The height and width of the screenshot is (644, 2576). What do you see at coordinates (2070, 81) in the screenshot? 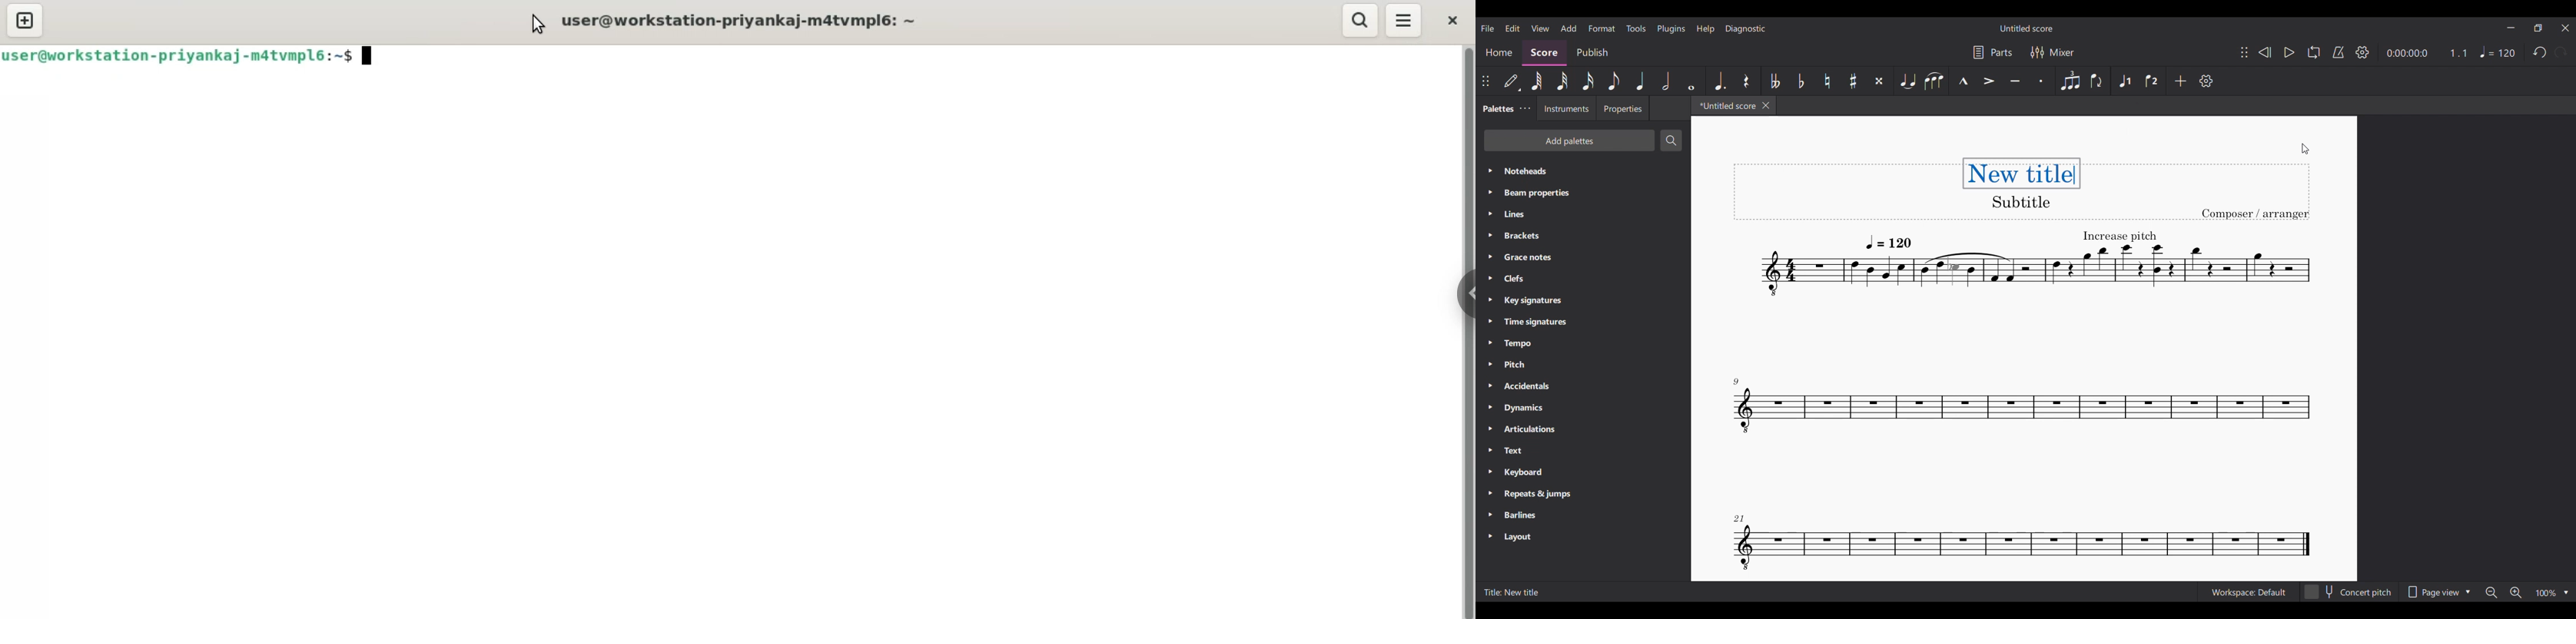
I see `Tuplet` at bounding box center [2070, 81].